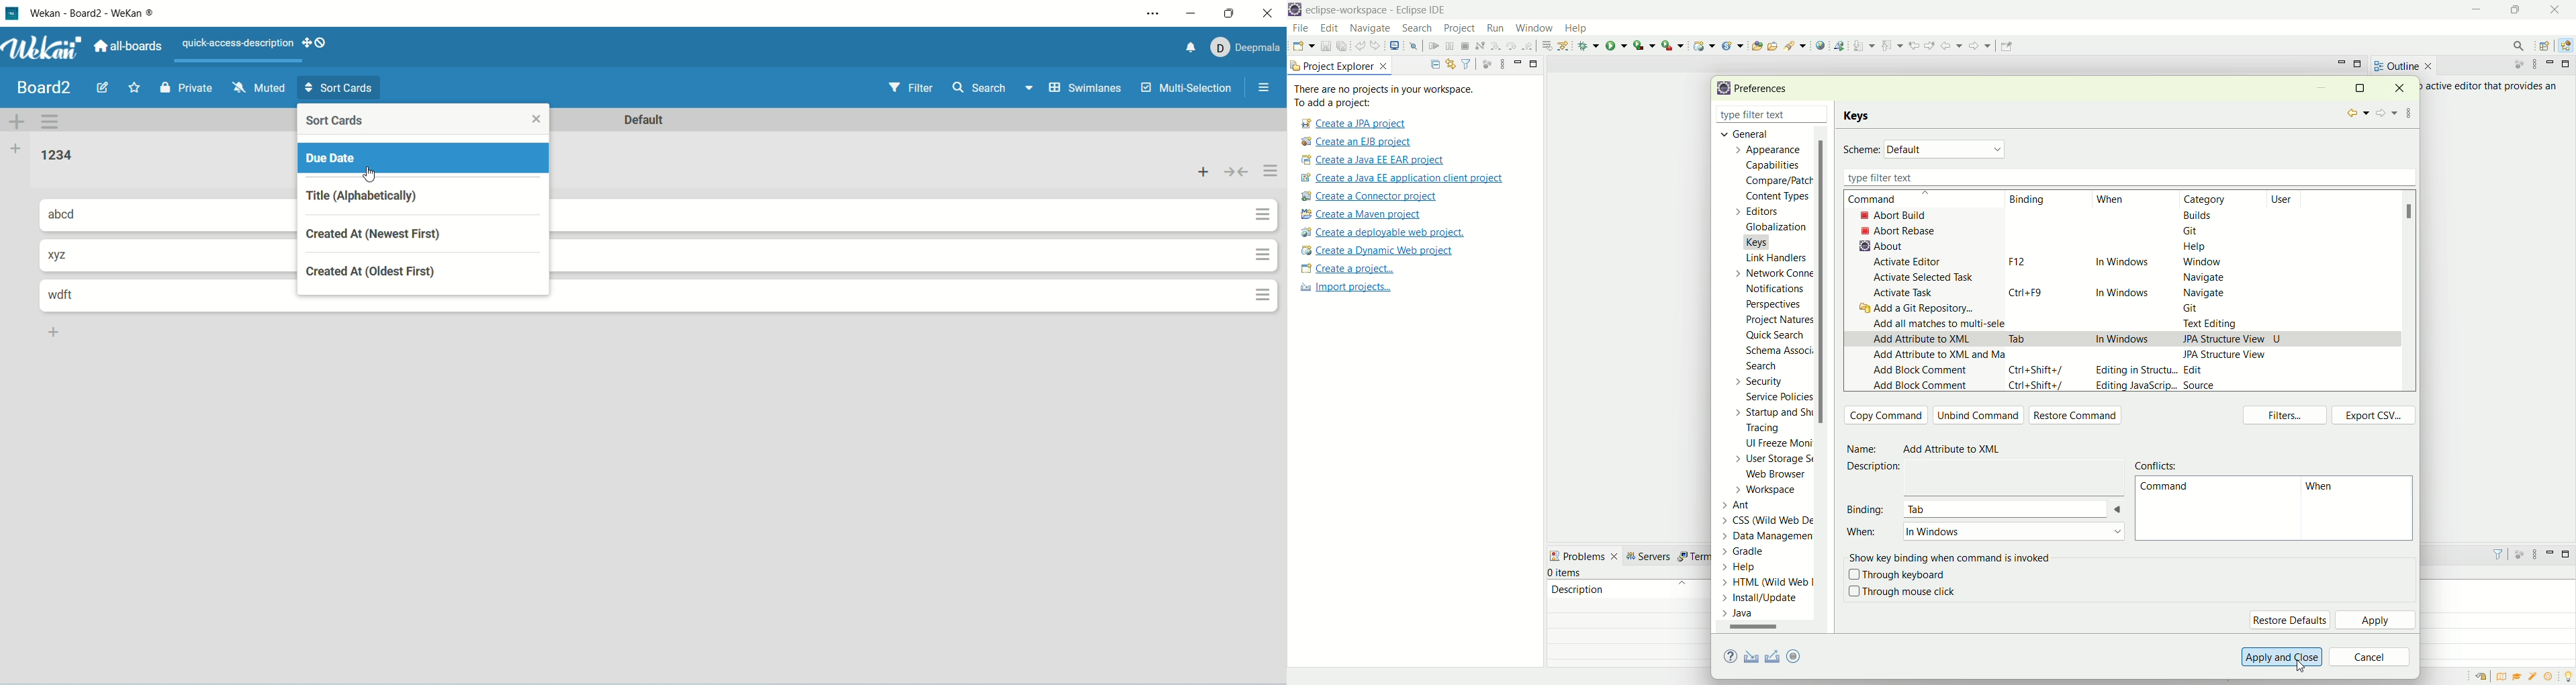 The width and height of the screenshot is (2576, 700). I want to click on minimize, so click(1191, 12).